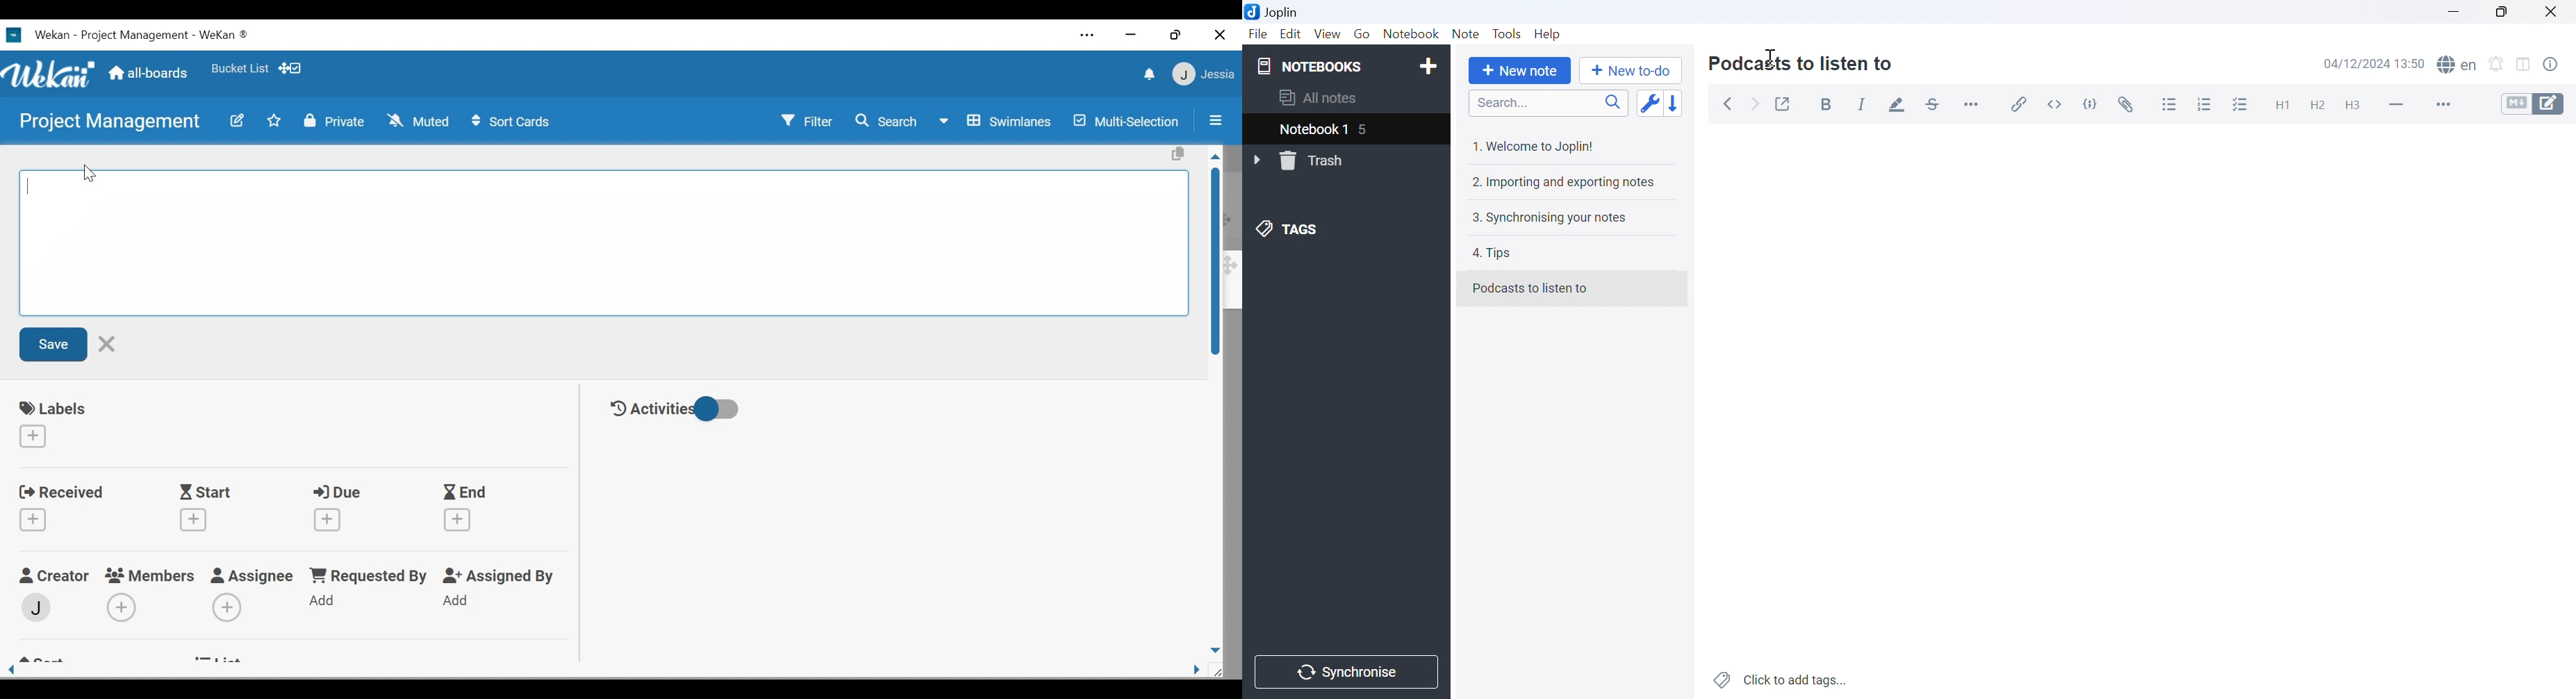  I want to click on Podcasts to listen to, so click(1803, 65).